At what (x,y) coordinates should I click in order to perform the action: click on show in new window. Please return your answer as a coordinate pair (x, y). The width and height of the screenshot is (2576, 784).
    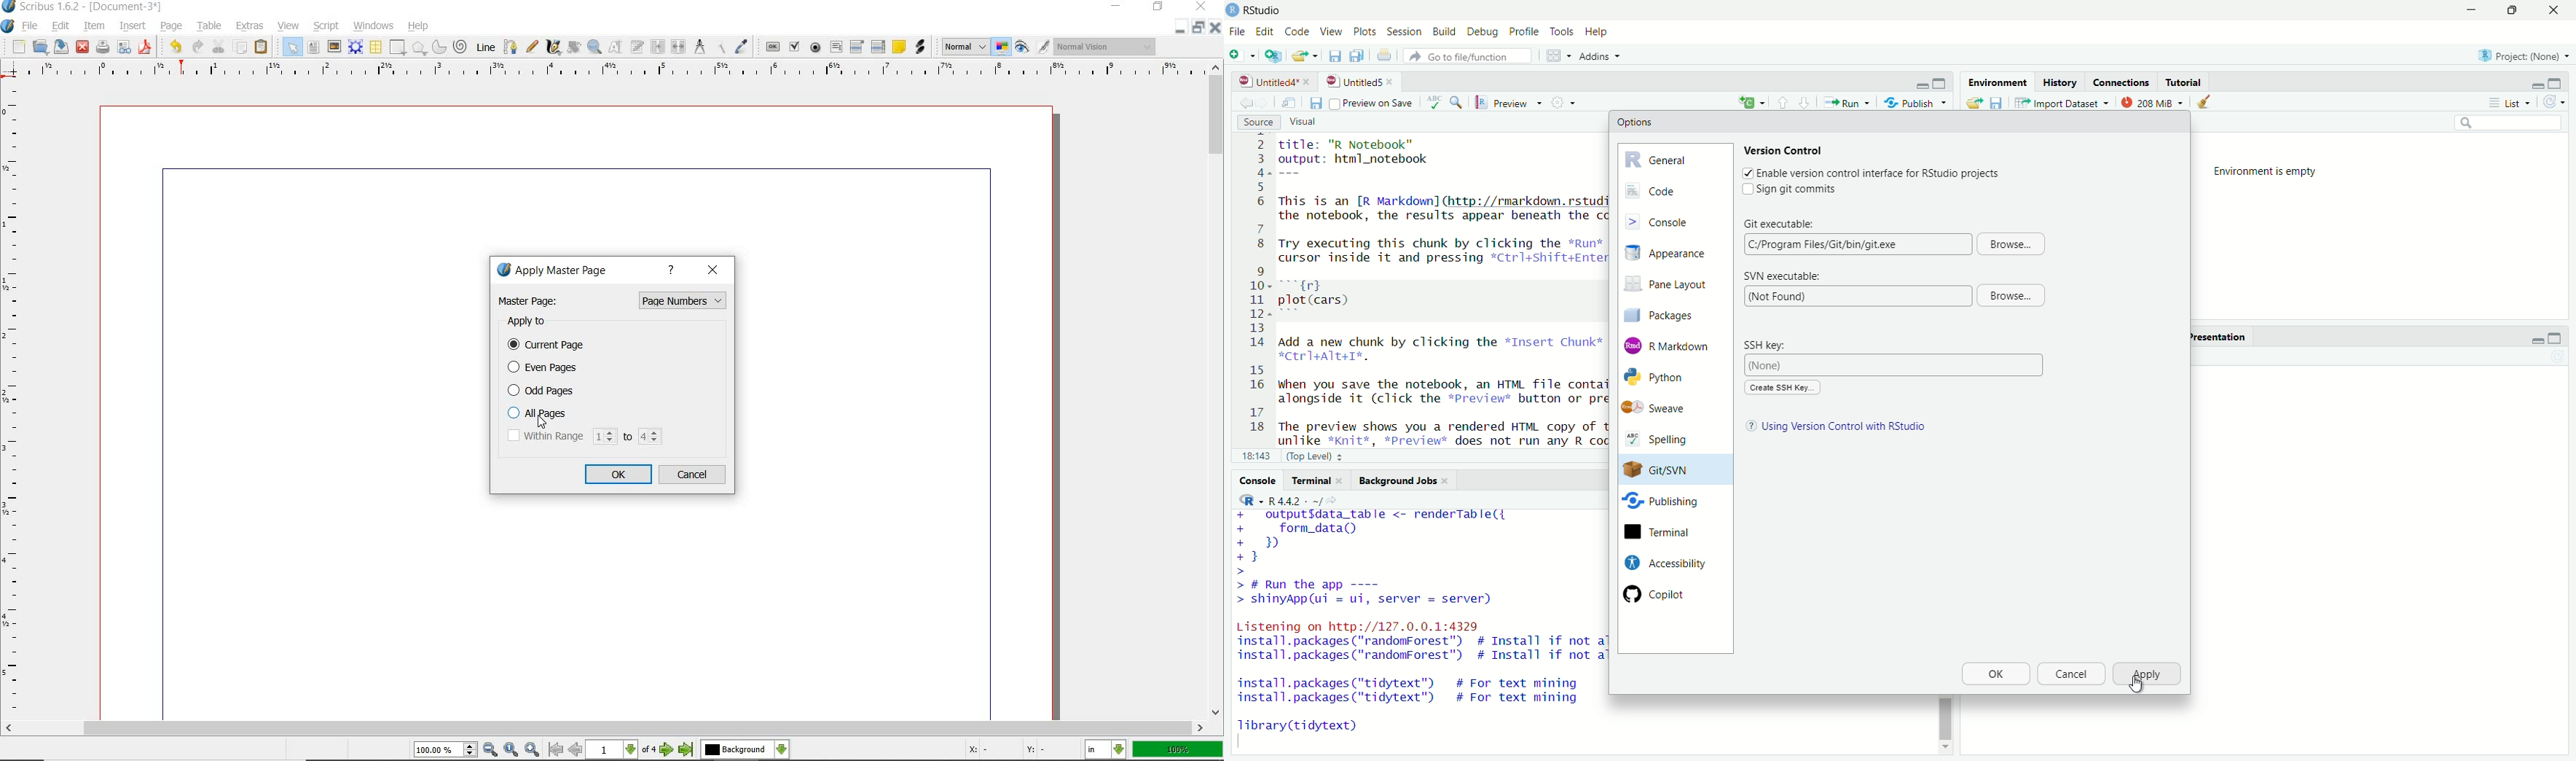
    Looking at the image, I should click on (1289, 104).